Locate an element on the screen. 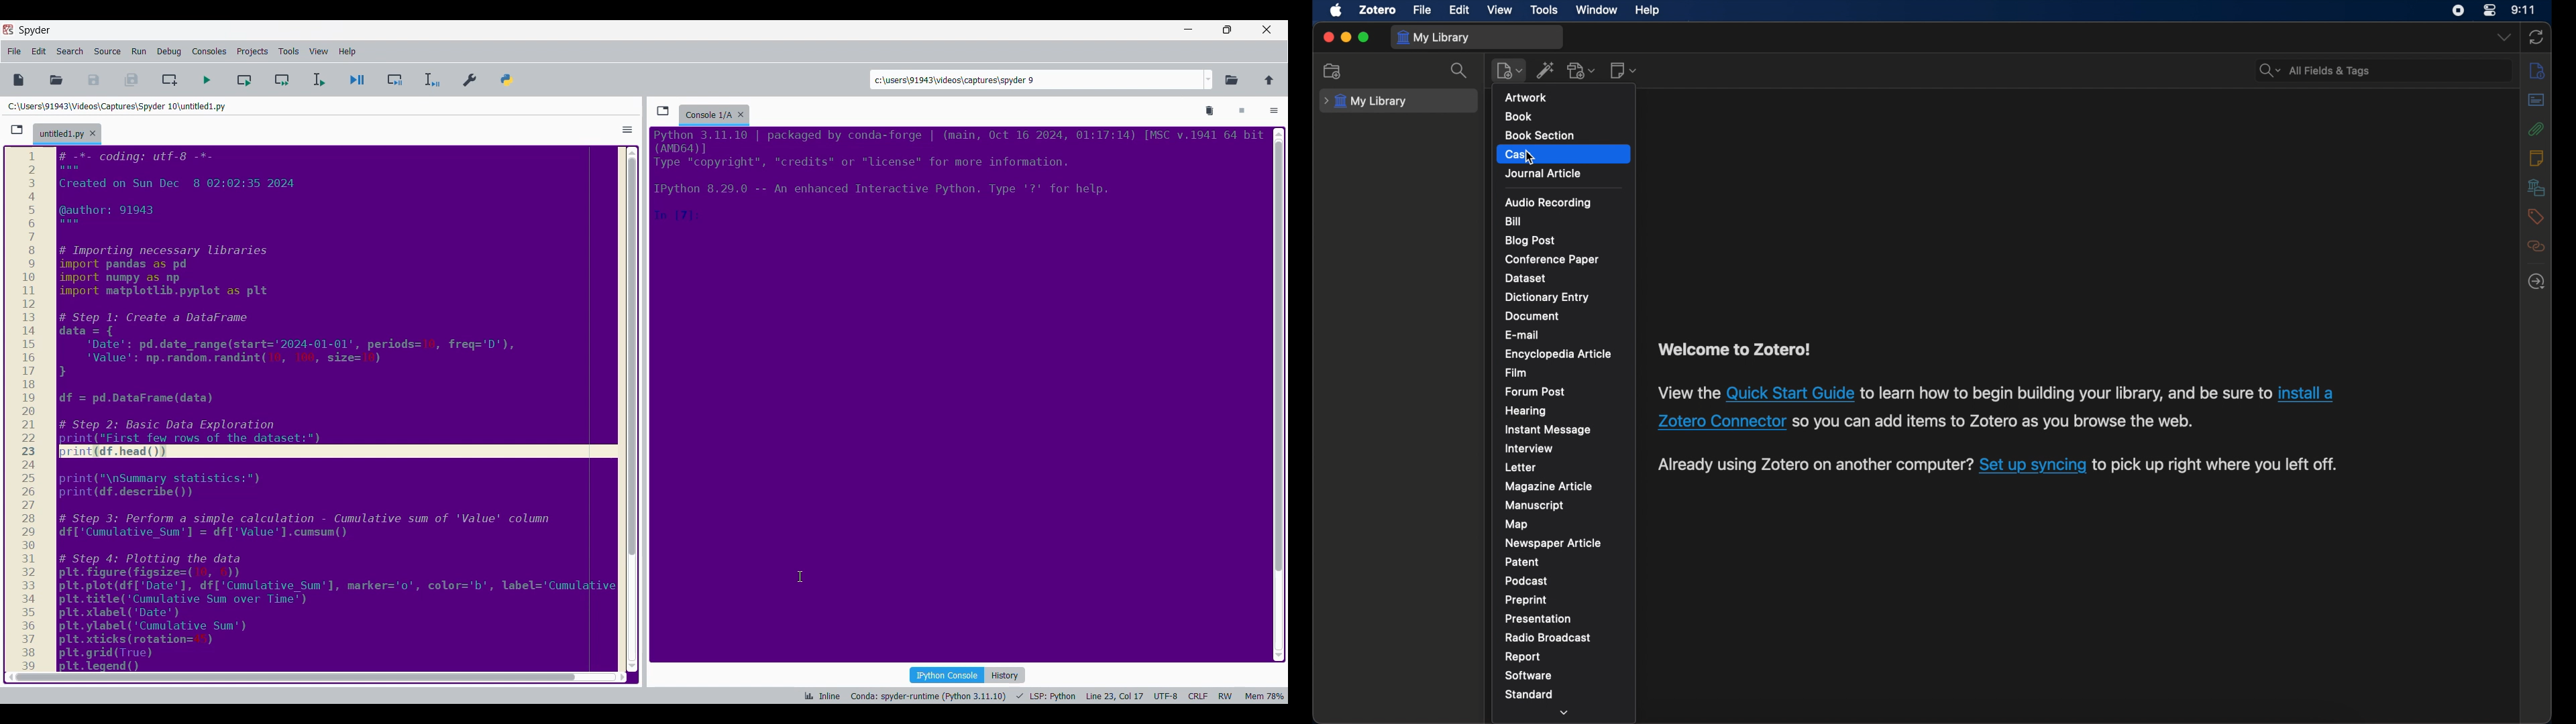 Image resolution: width=2576 pixels, height=728 pixels. New file is located at coordinates (18, 80).